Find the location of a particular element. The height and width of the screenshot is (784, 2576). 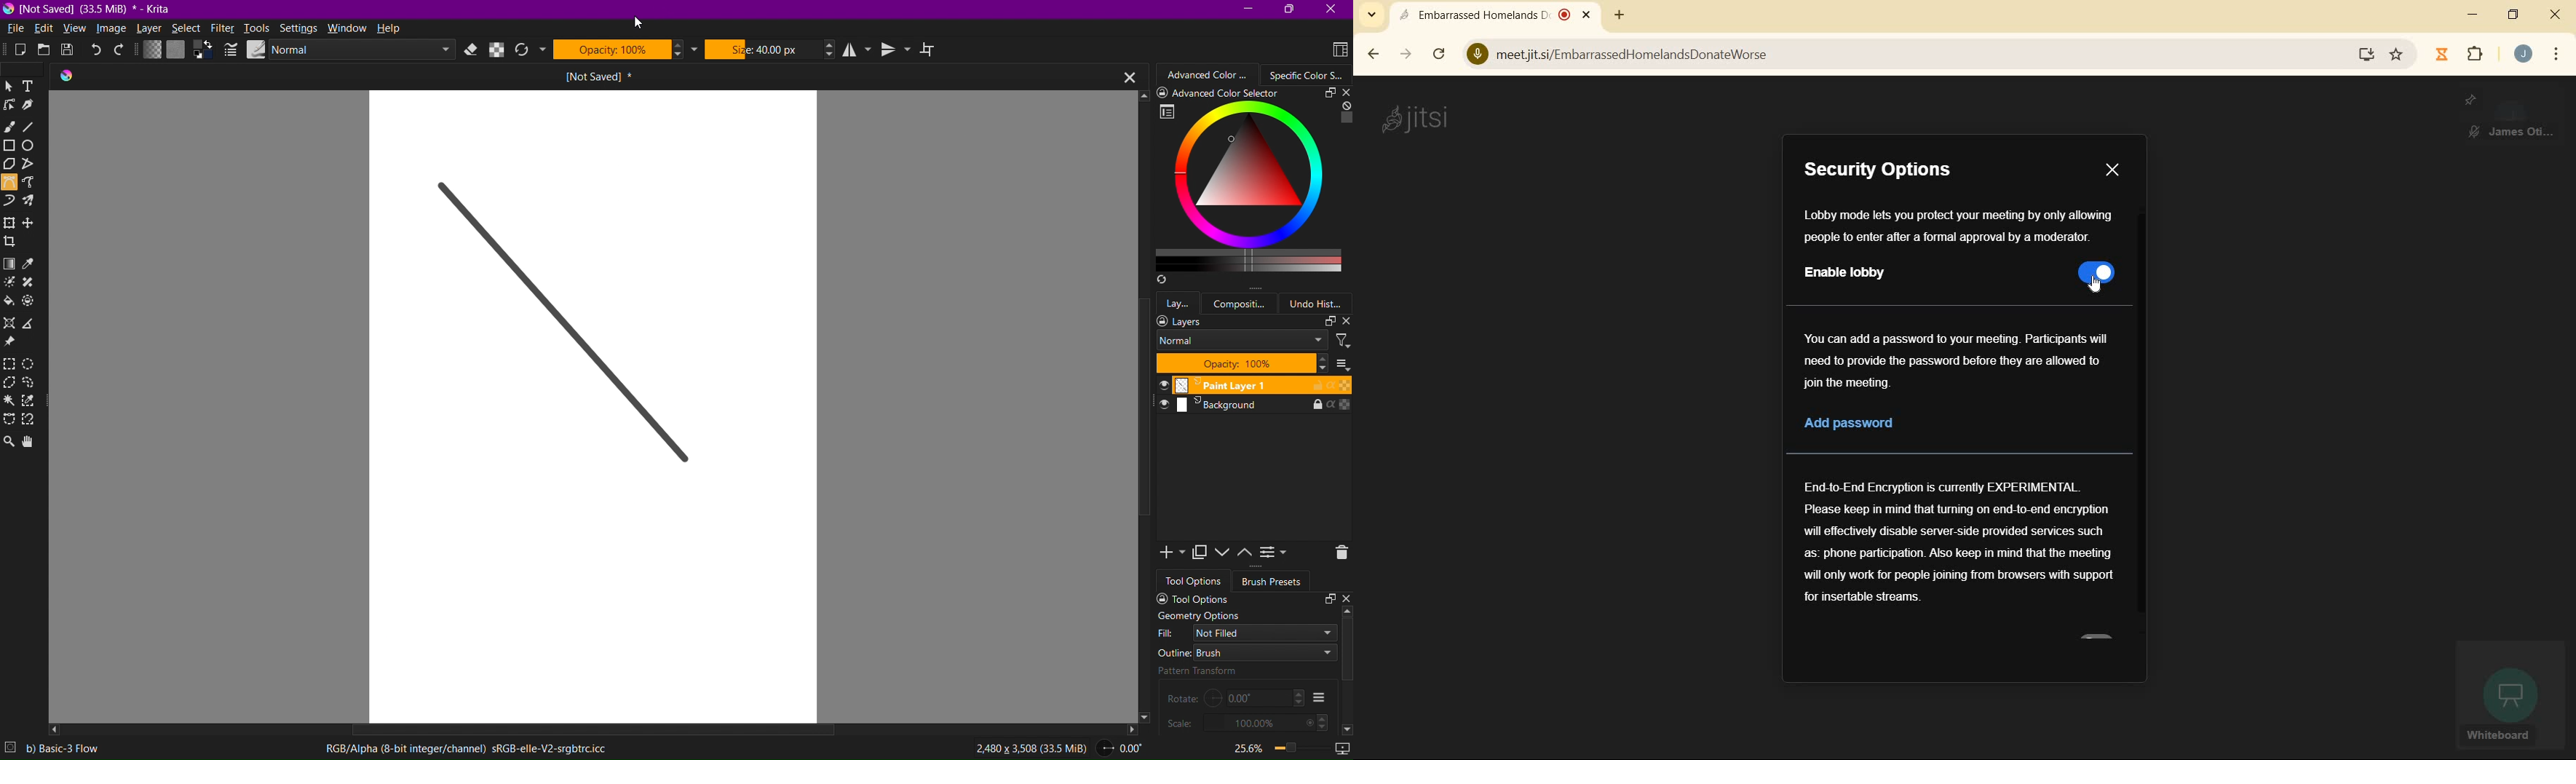

Size is located at coordinates (770, 49).